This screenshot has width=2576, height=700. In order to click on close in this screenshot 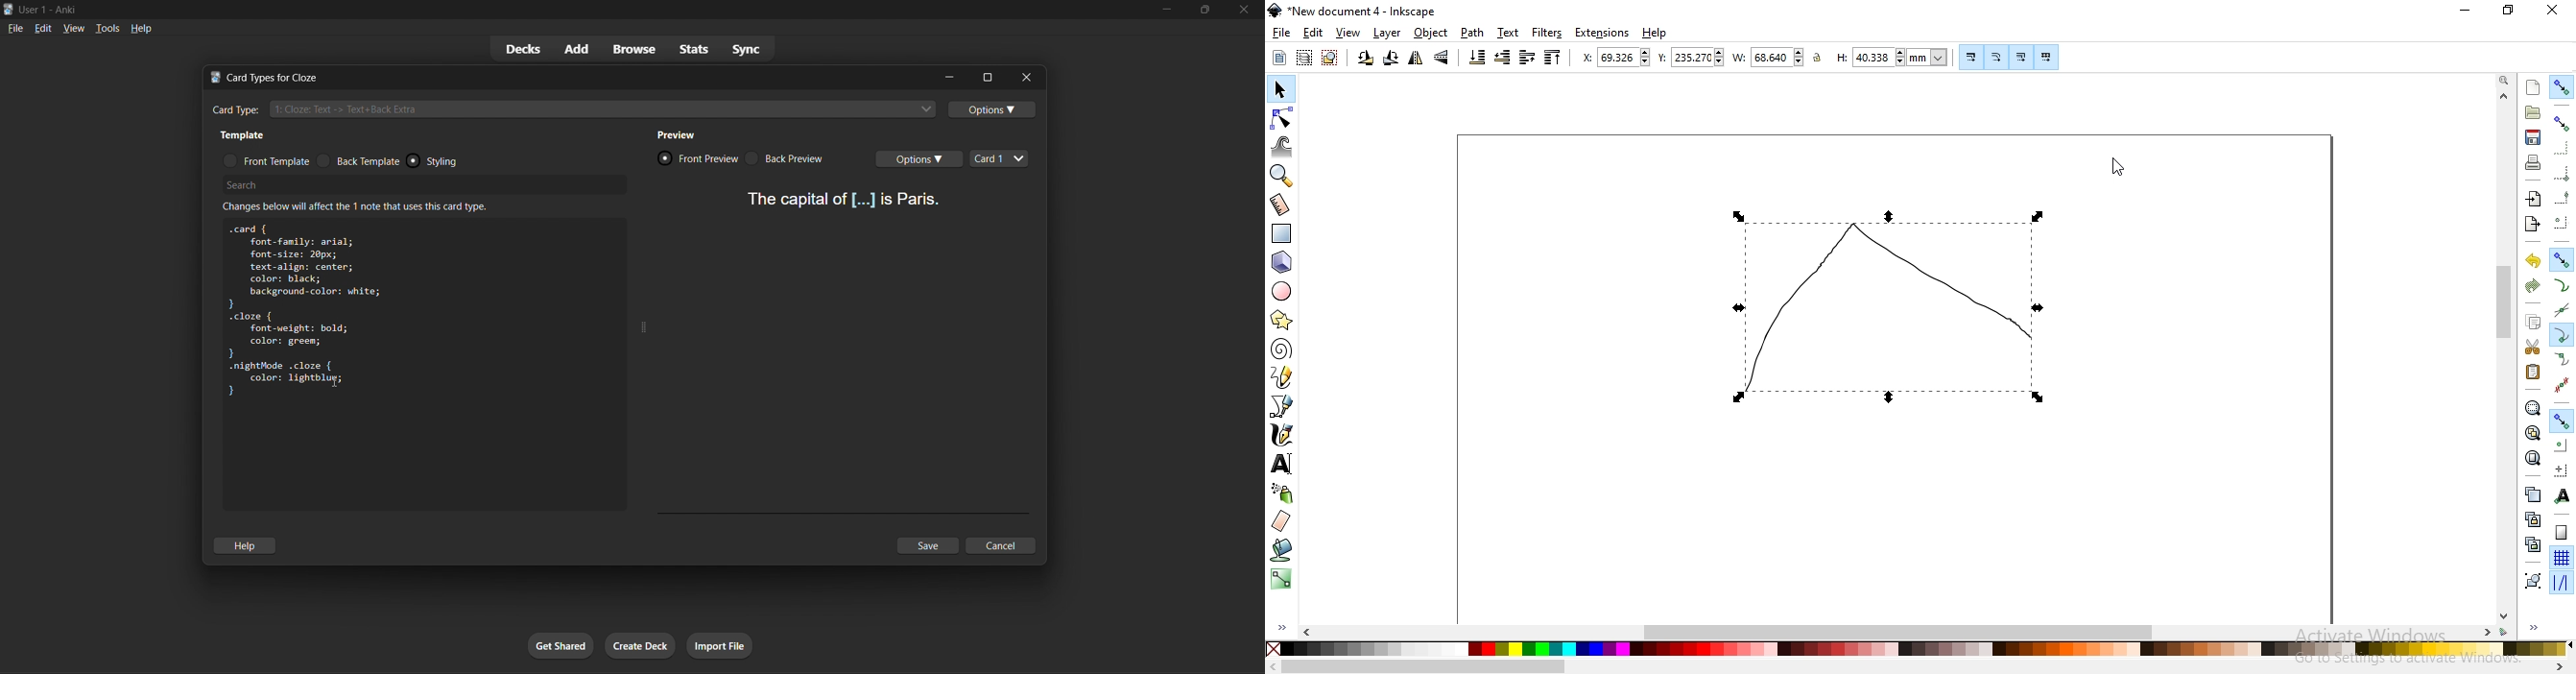, I will do `click(1243, 9)`.